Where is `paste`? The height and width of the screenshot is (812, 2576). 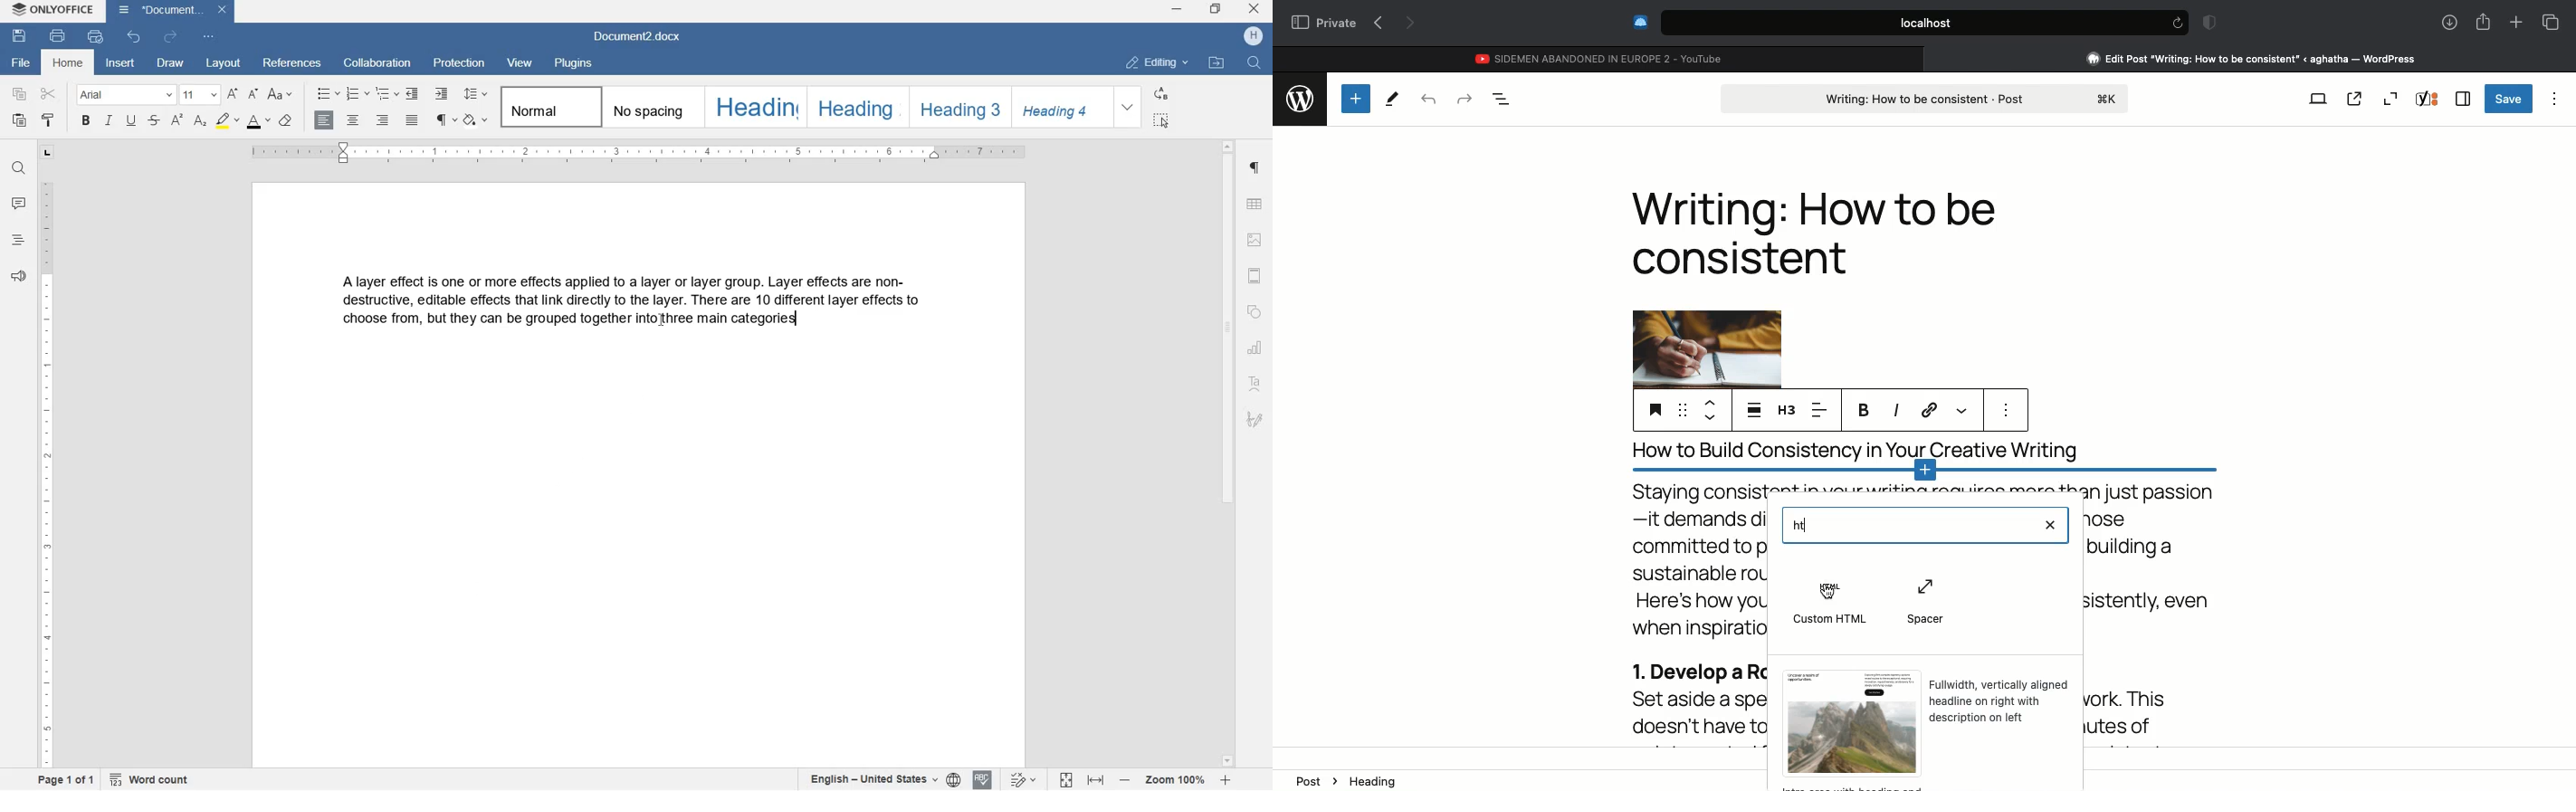
paste is located at coordinates (19, 122).